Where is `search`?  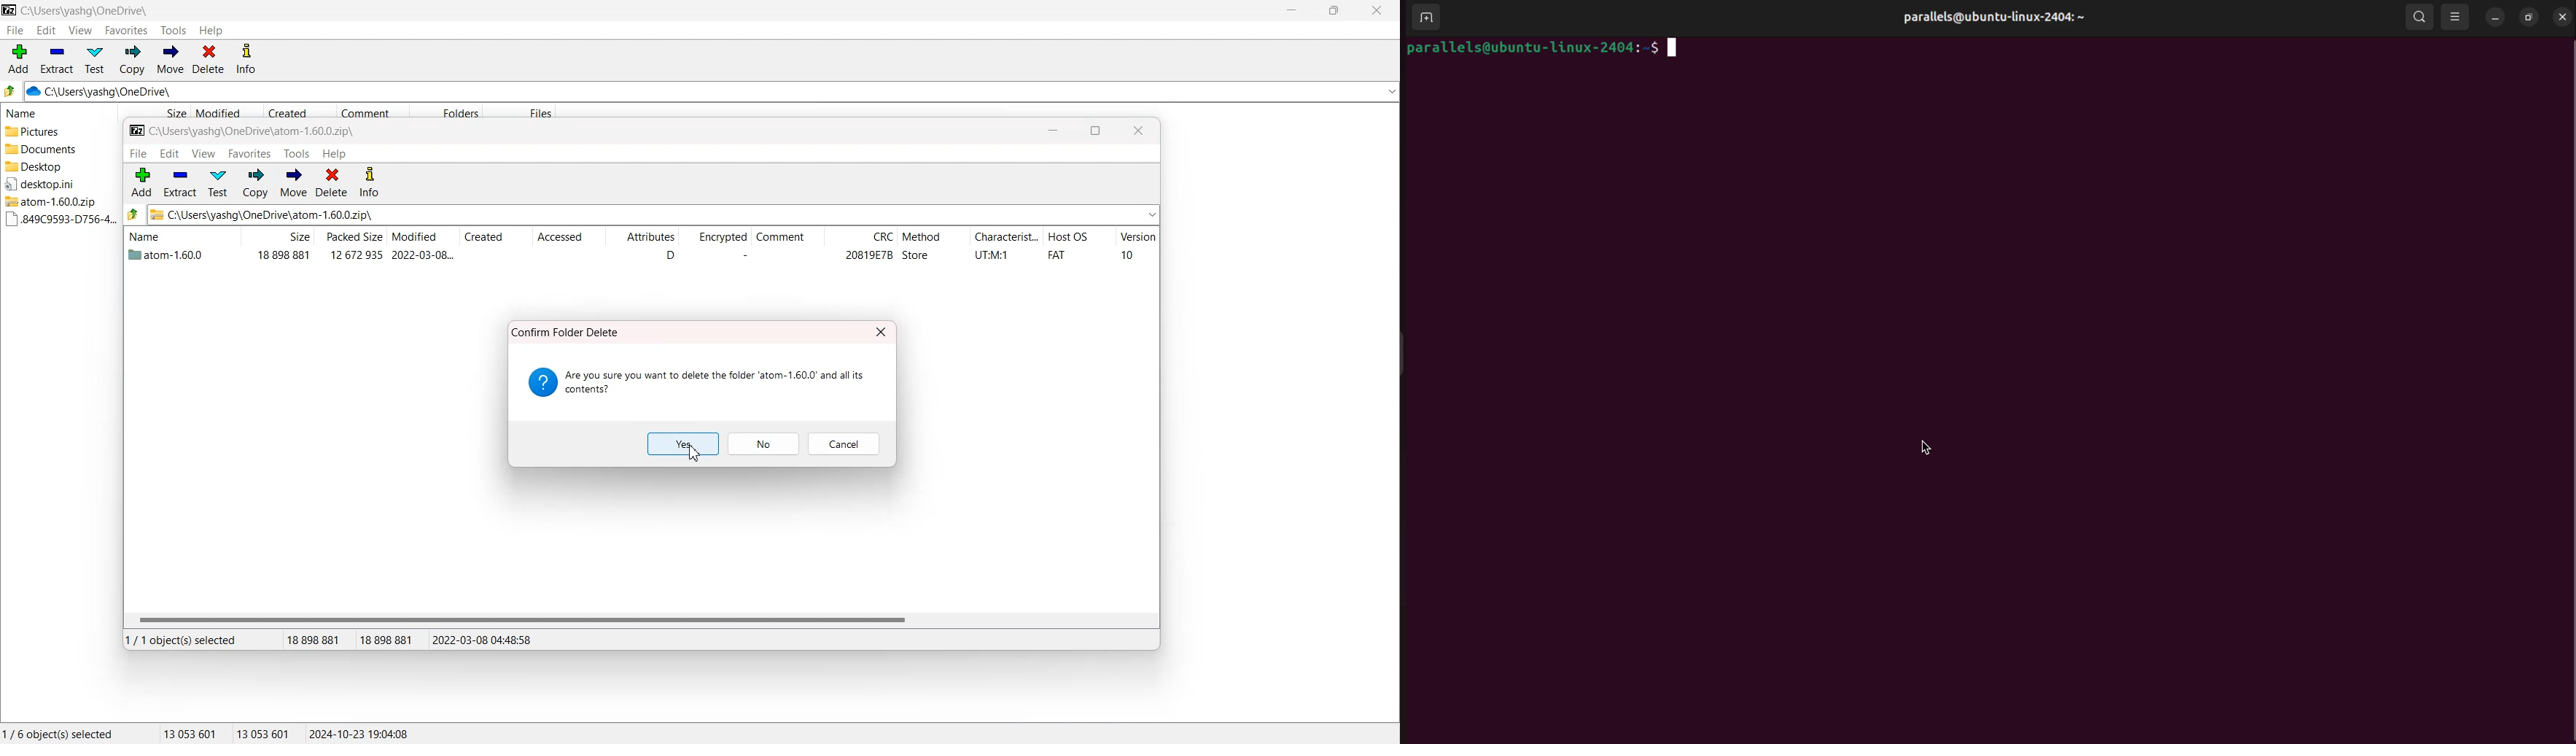 search is located at coordinates (2420, 18).